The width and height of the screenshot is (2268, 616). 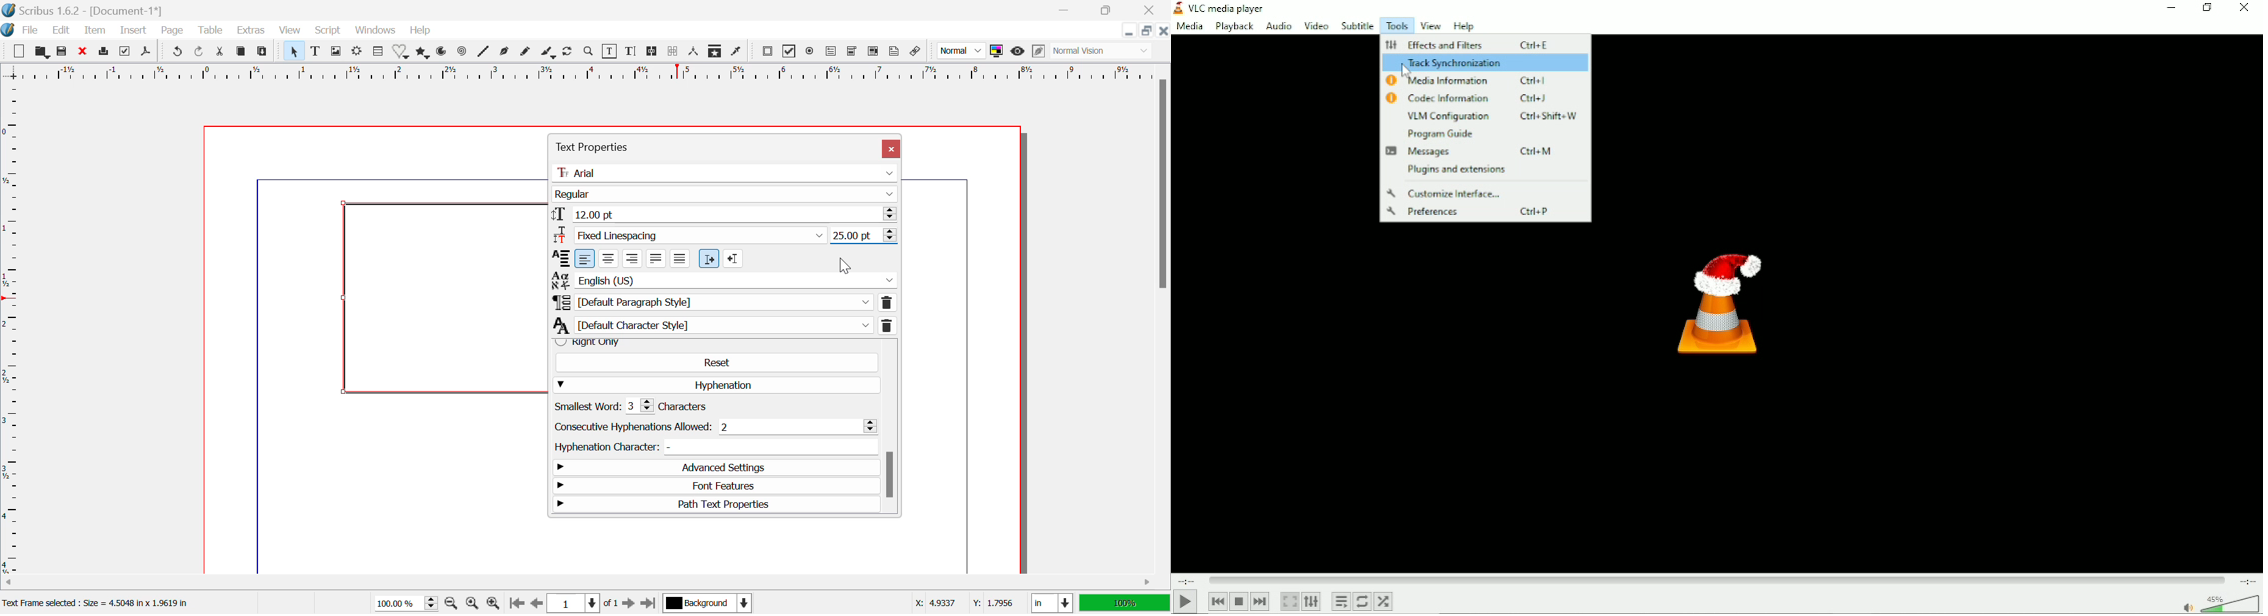 I want to click on Delink Text Frame, so click(x=673, y=52).